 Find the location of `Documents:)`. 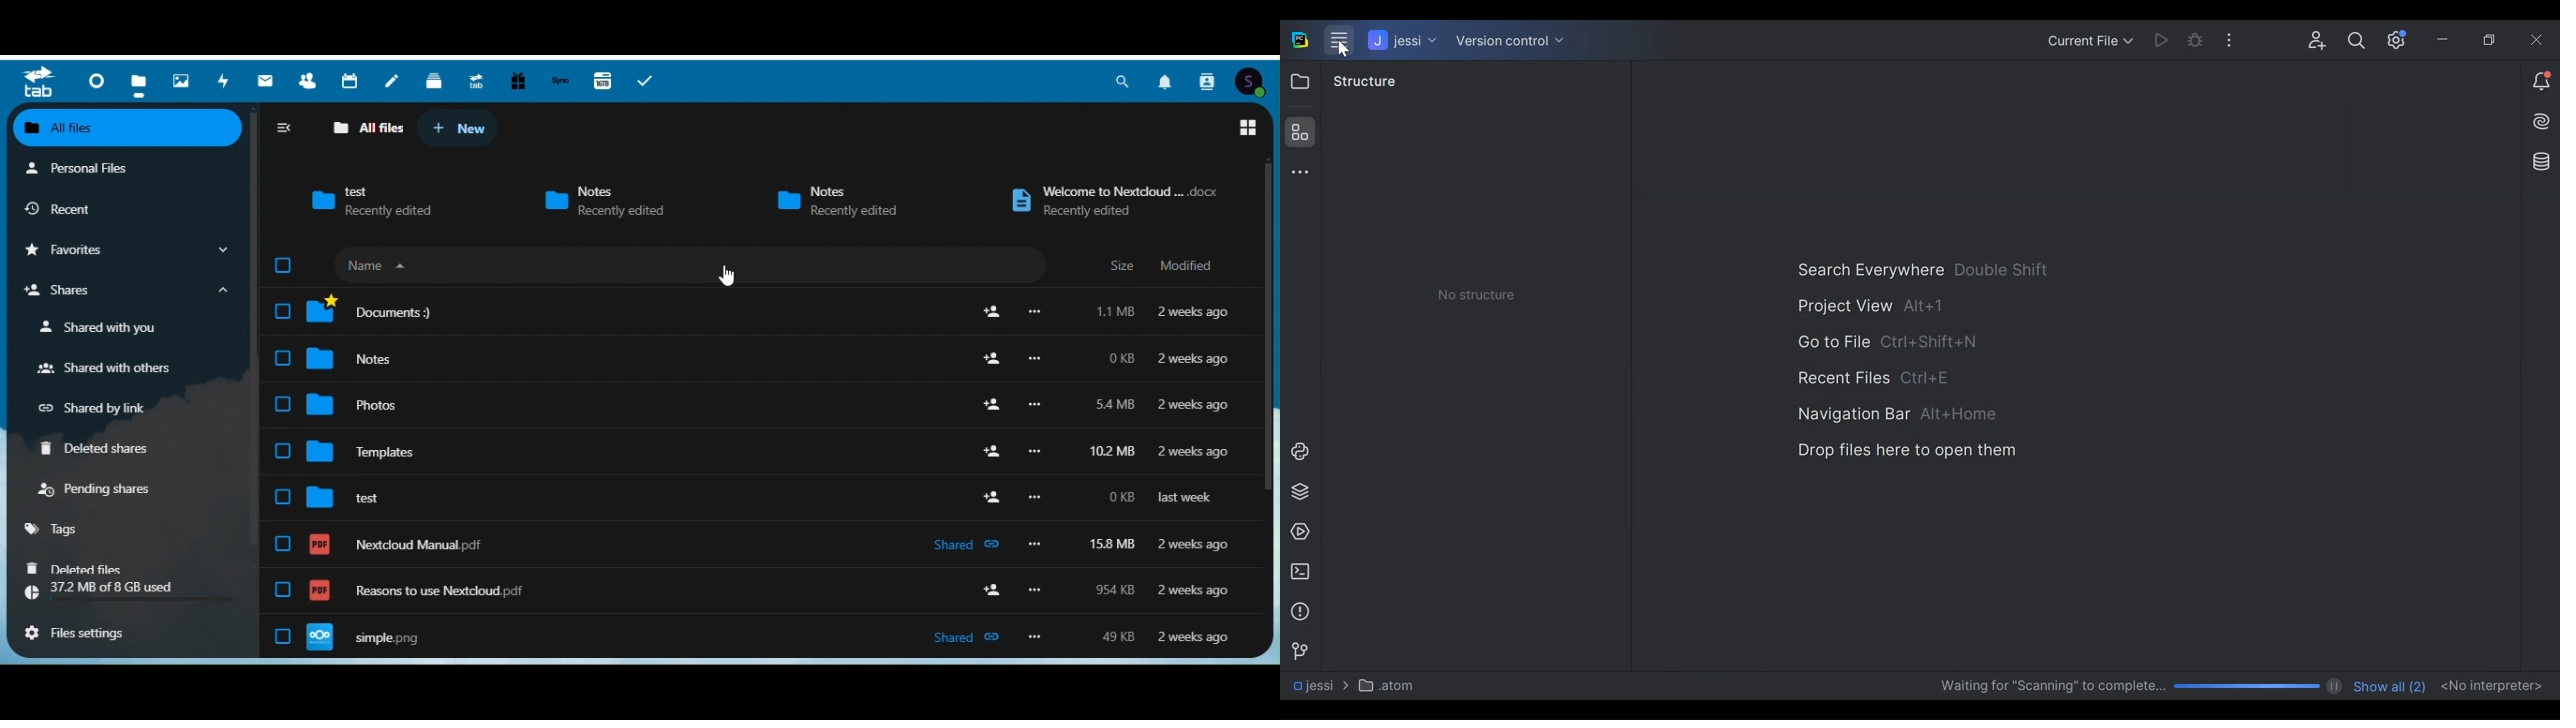

Documents:) is located at coordinates (760, 311).